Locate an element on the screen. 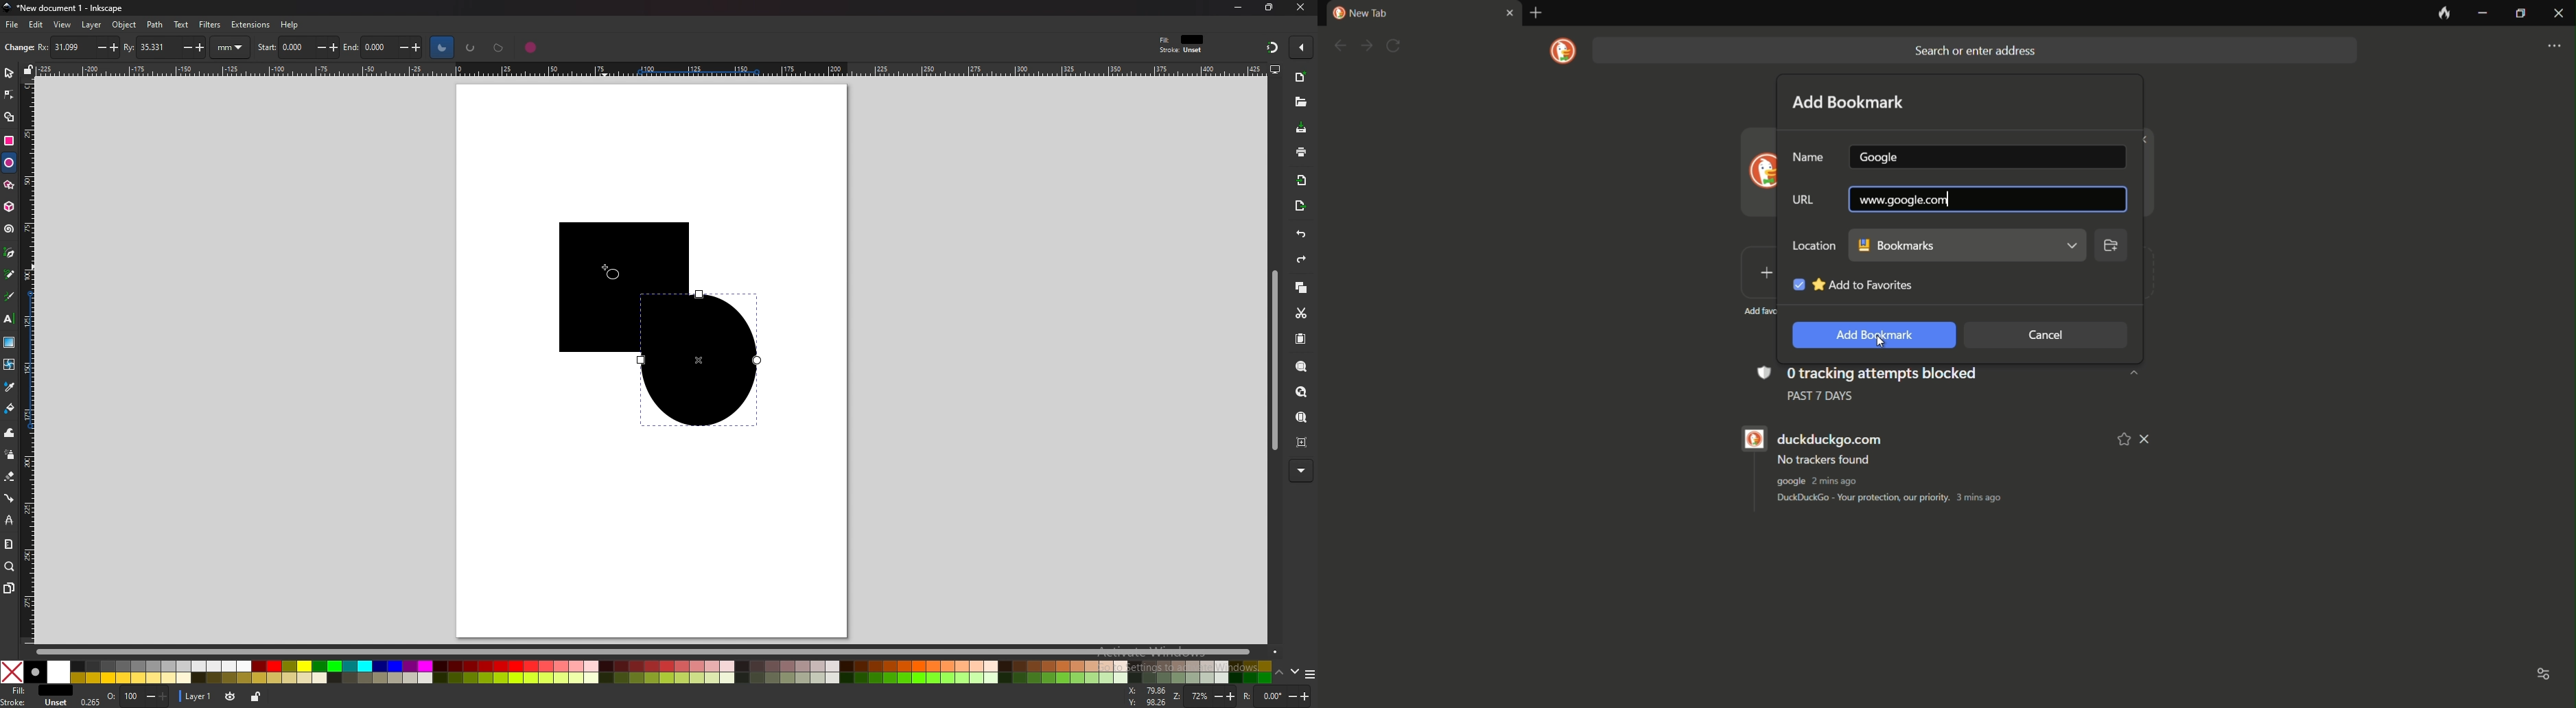 Image resolution: width=2576 pixels, height=728 pixels. refresh is located at coordinates (1394, 46).